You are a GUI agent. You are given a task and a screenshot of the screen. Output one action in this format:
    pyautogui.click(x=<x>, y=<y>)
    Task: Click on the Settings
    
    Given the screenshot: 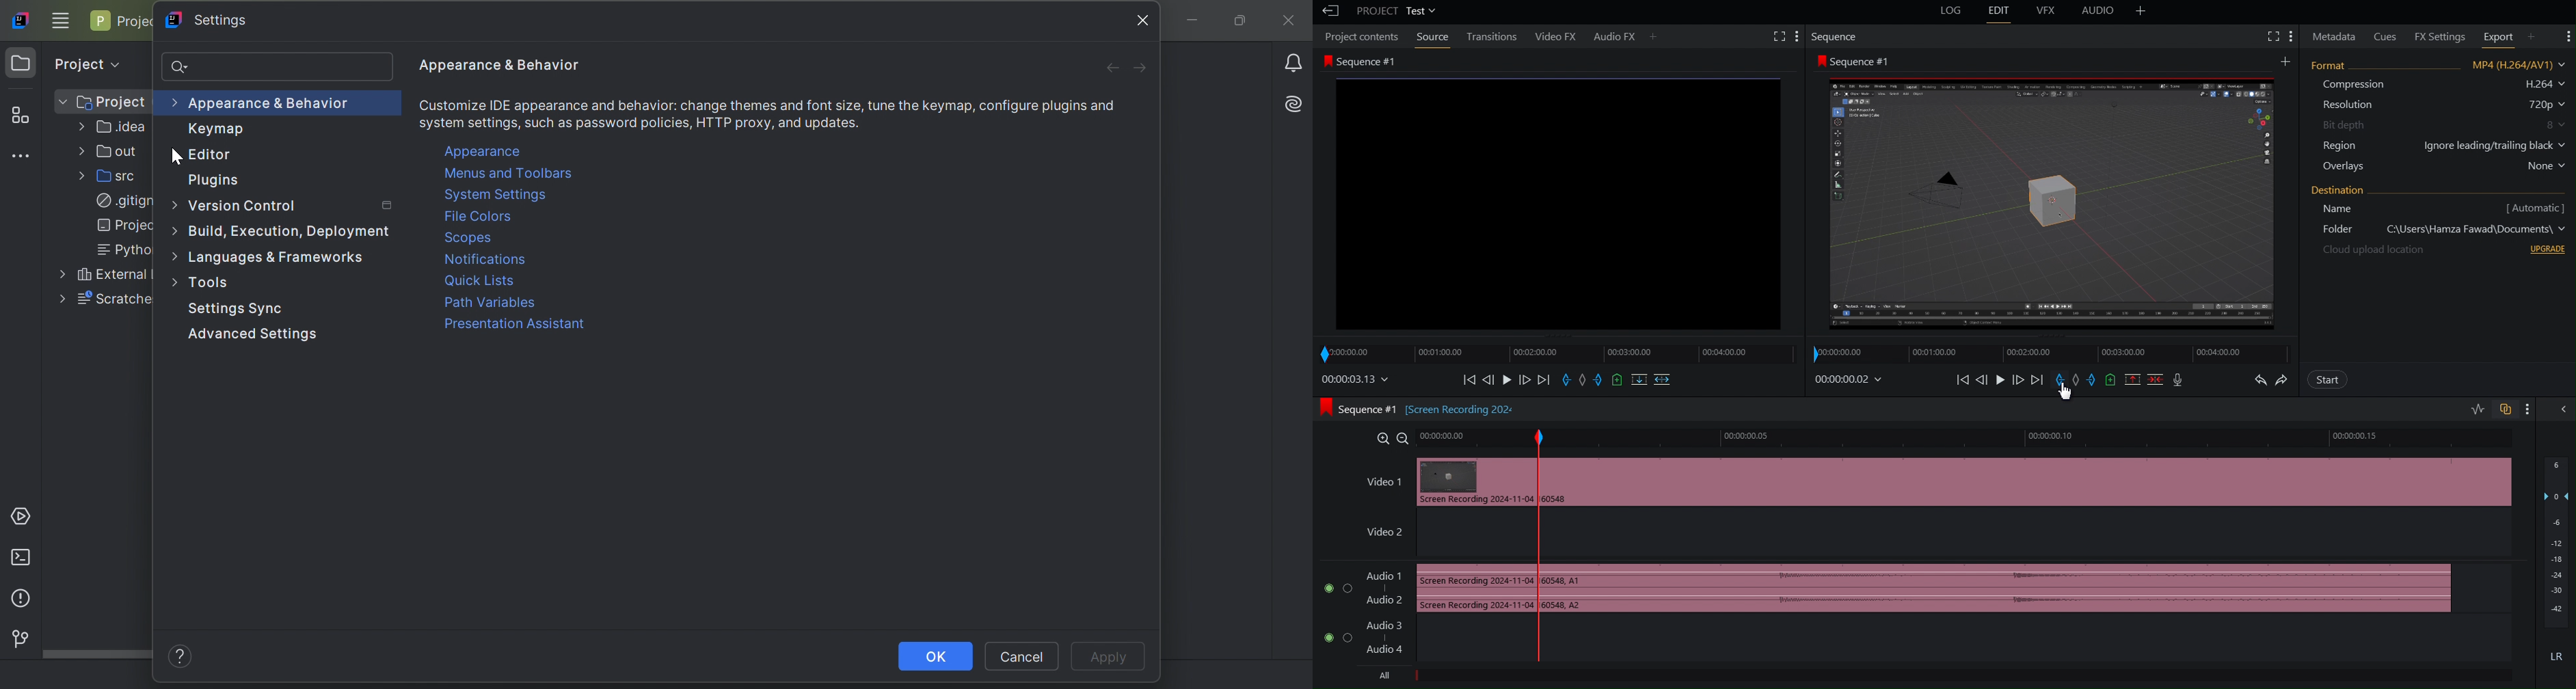 What is the action you would take?
    pyautogui.click(x=2568, y=36)
    